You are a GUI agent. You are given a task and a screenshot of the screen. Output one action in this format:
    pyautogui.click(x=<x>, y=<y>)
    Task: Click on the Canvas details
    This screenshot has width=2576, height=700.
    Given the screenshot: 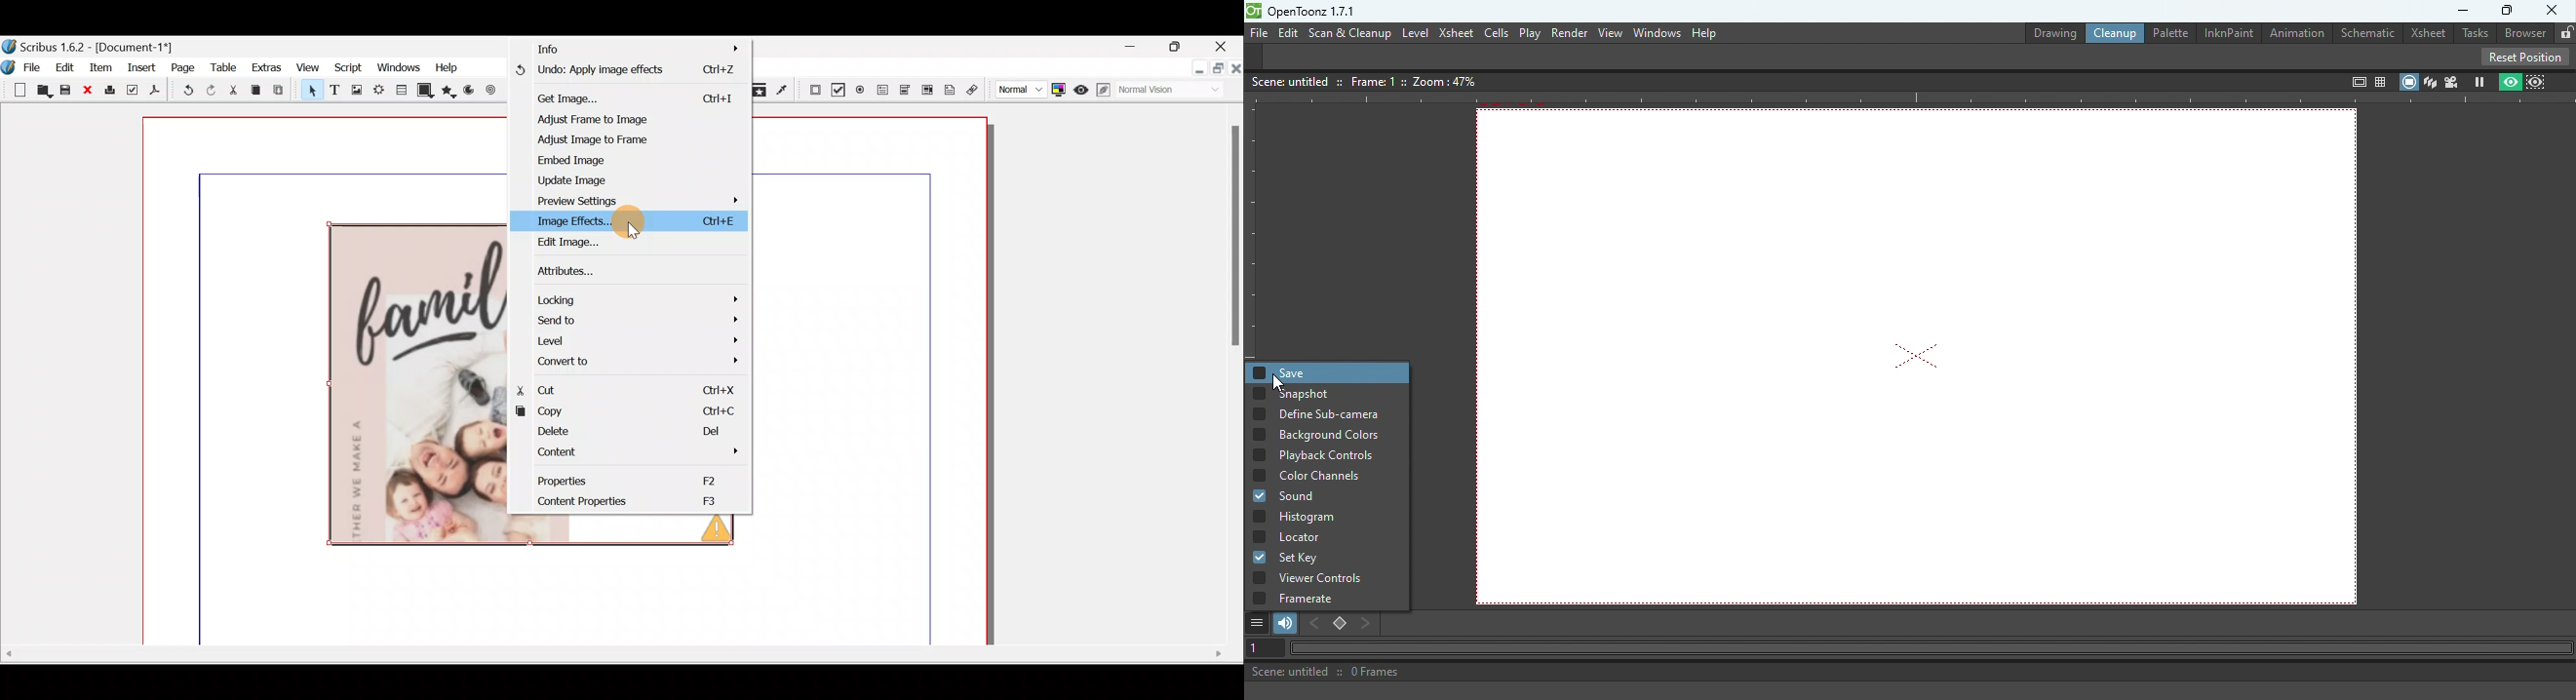 What is the action you would take?
    pyautogui.click(x=1368, y=80)
    